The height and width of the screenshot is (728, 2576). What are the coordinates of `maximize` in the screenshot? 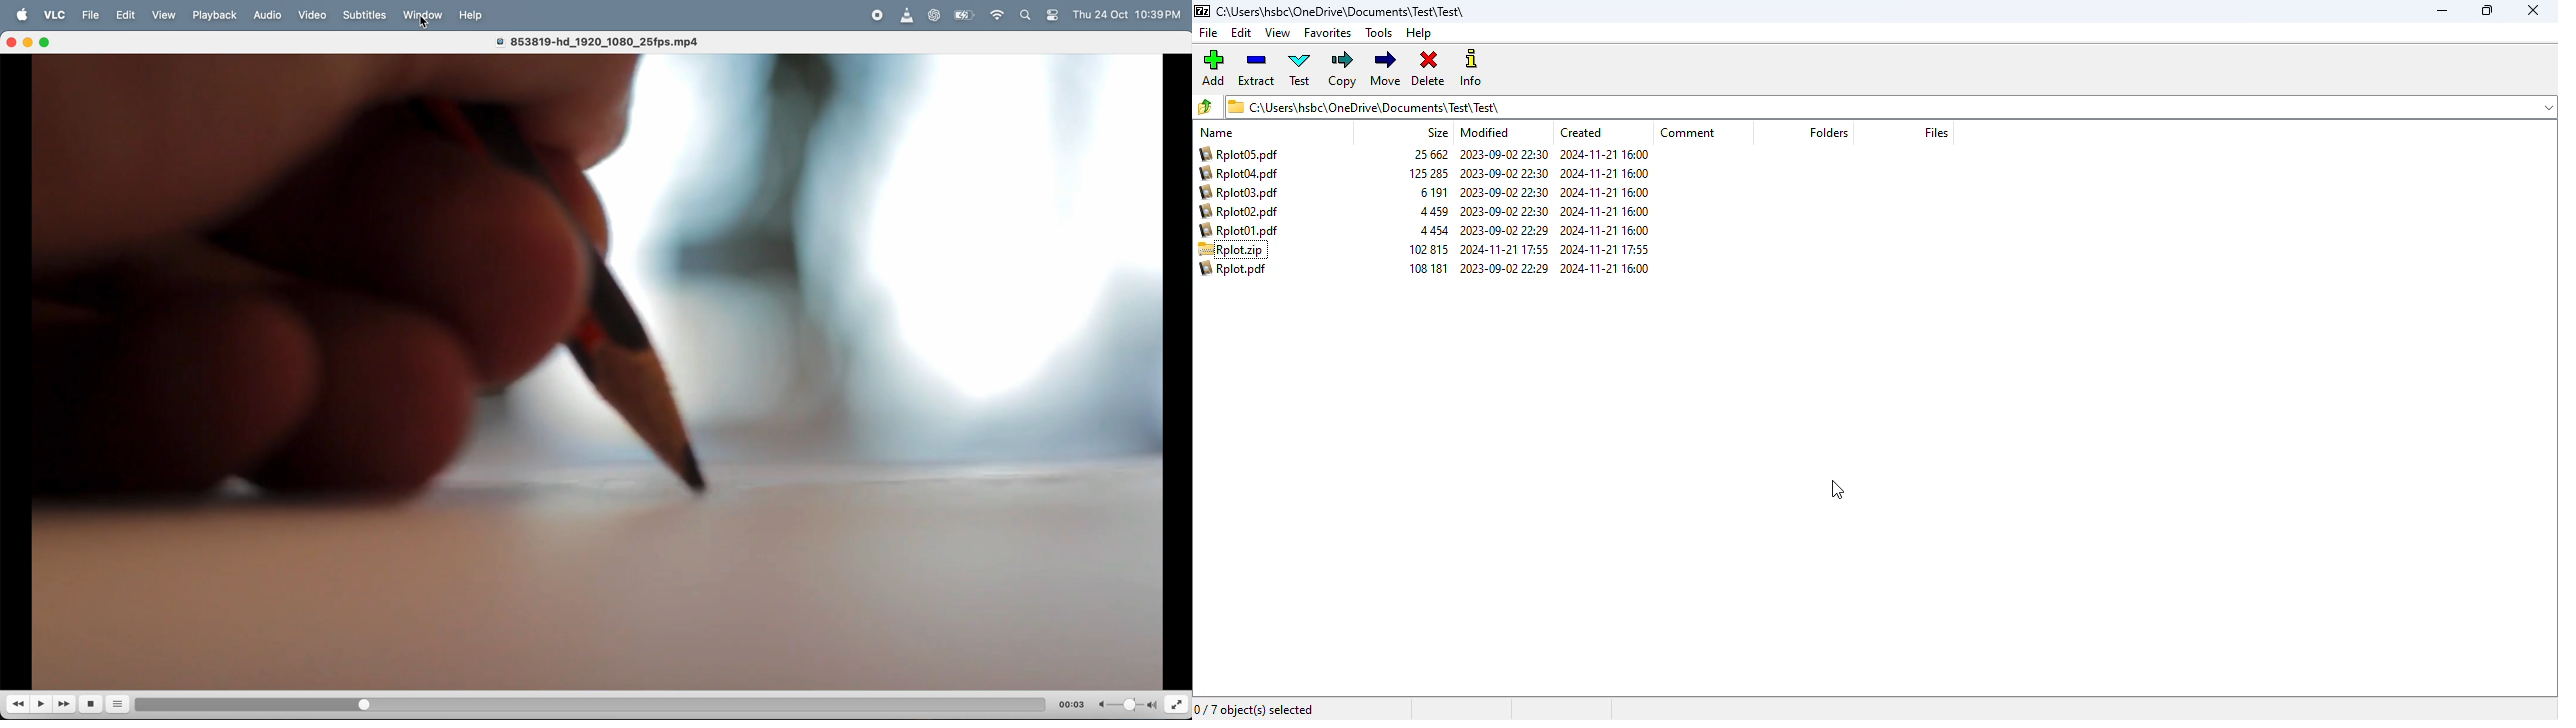 It's located at (50, 43).